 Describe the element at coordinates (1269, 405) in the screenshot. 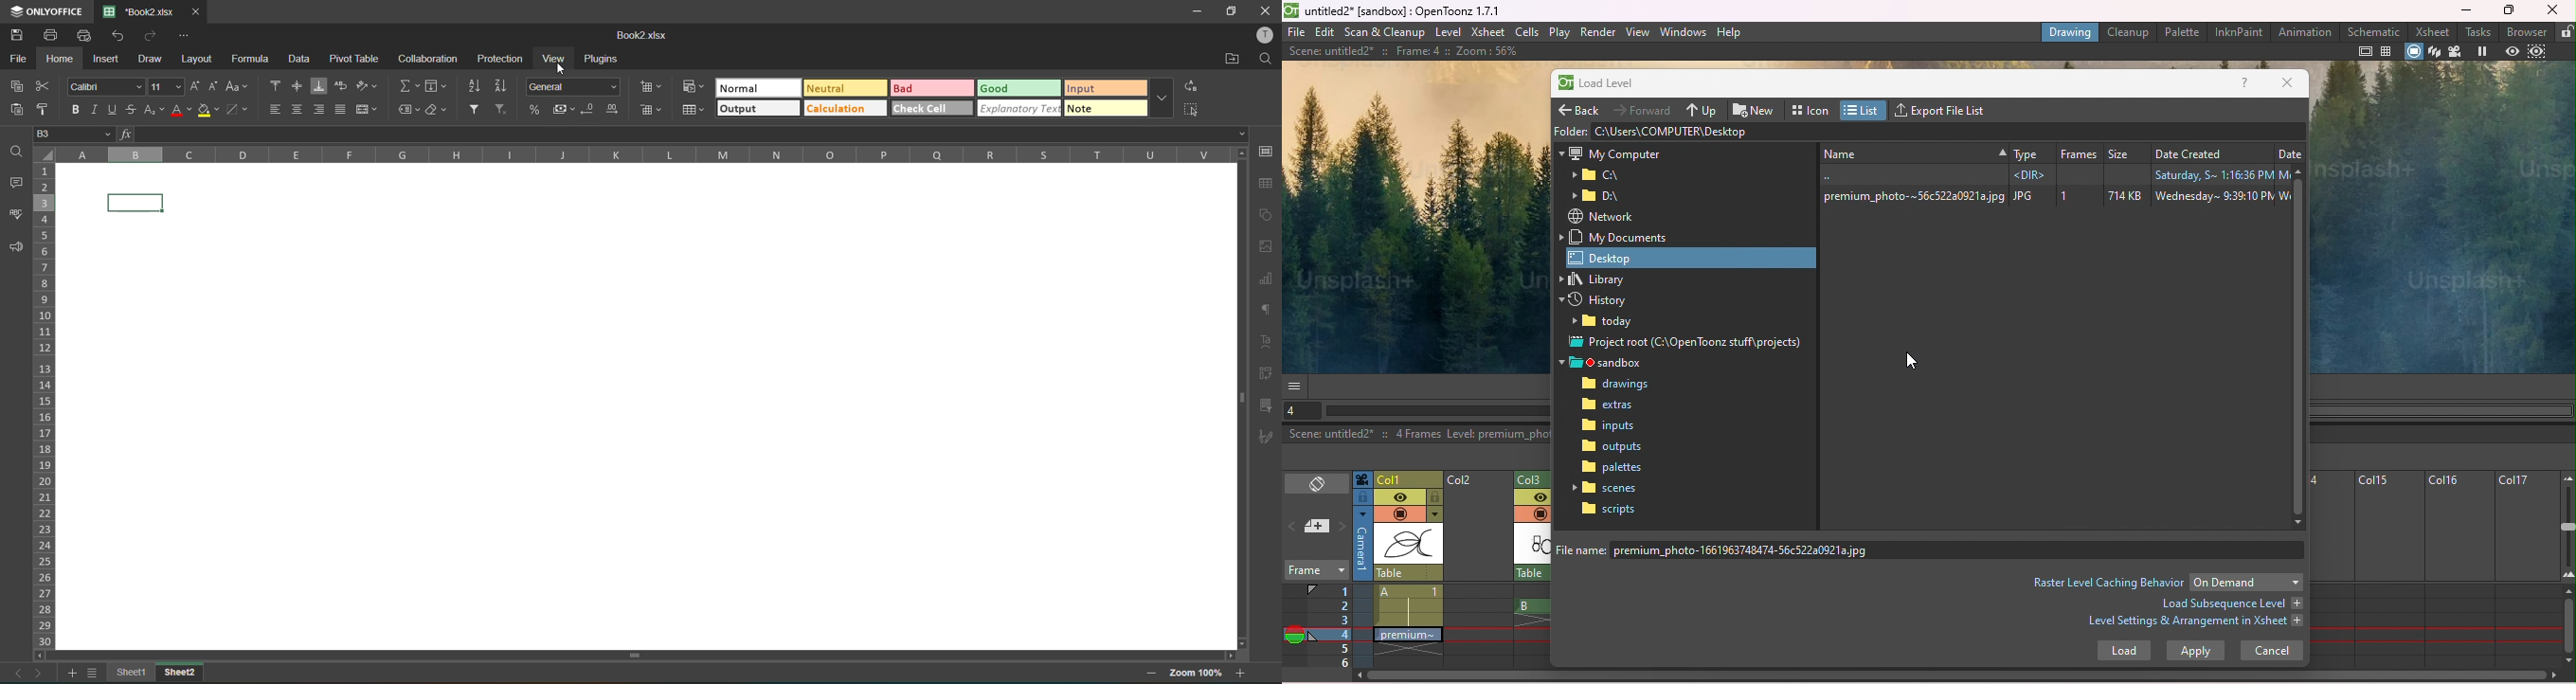

I see `slicer` at that location.